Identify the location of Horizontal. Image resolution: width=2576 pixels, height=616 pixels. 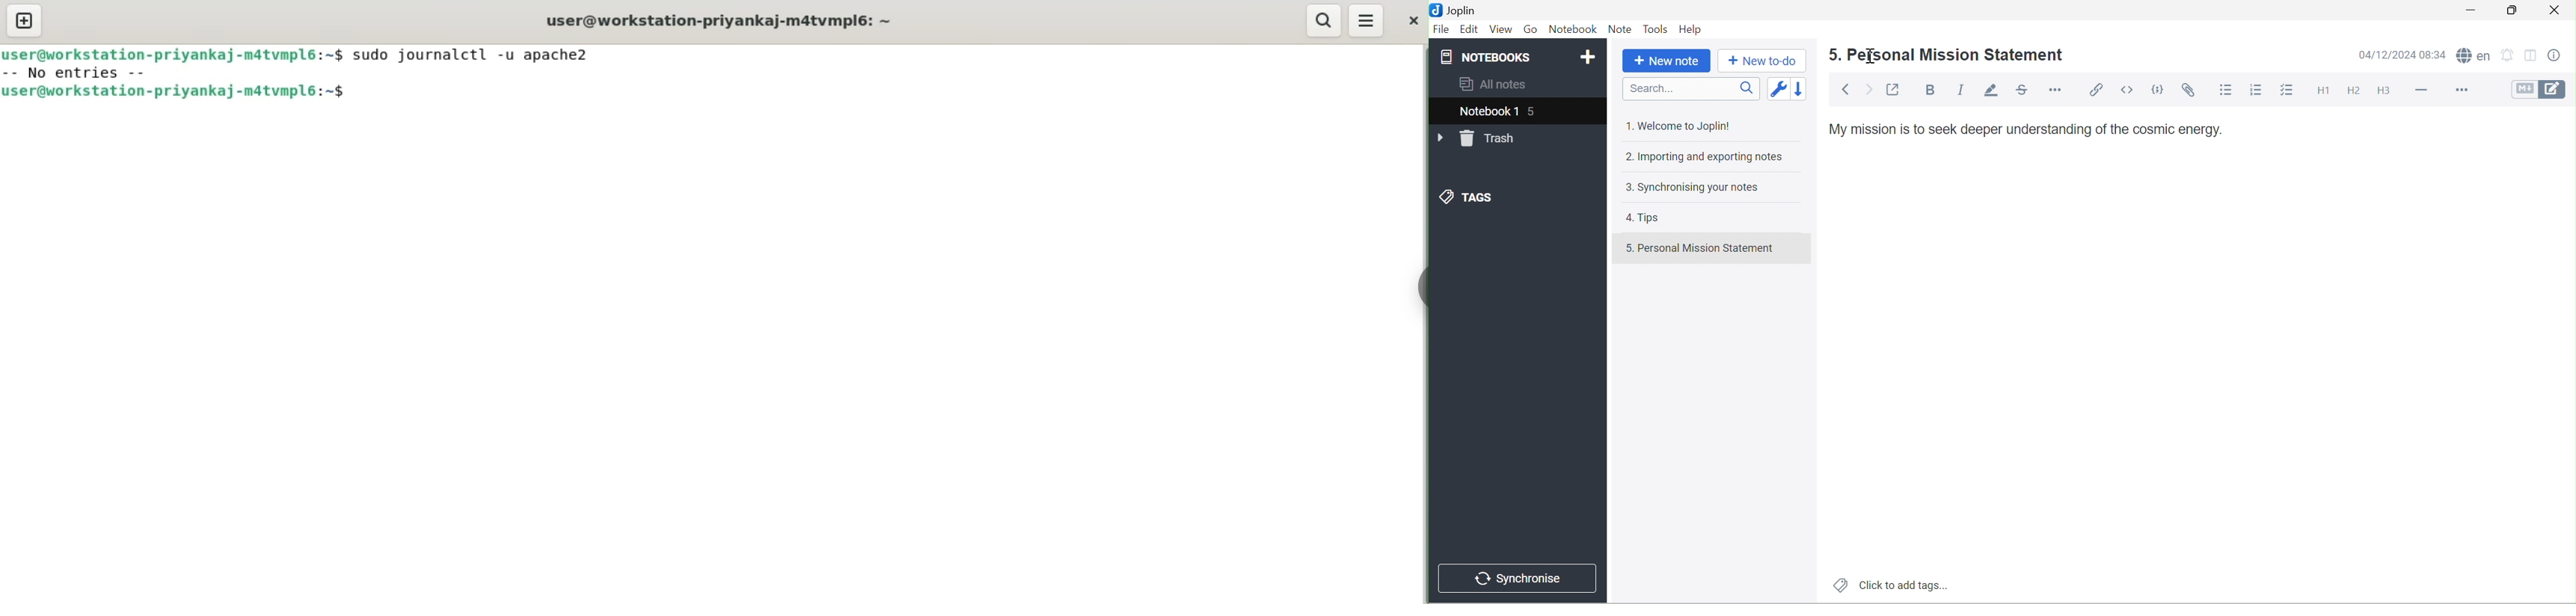
(2056, 89).